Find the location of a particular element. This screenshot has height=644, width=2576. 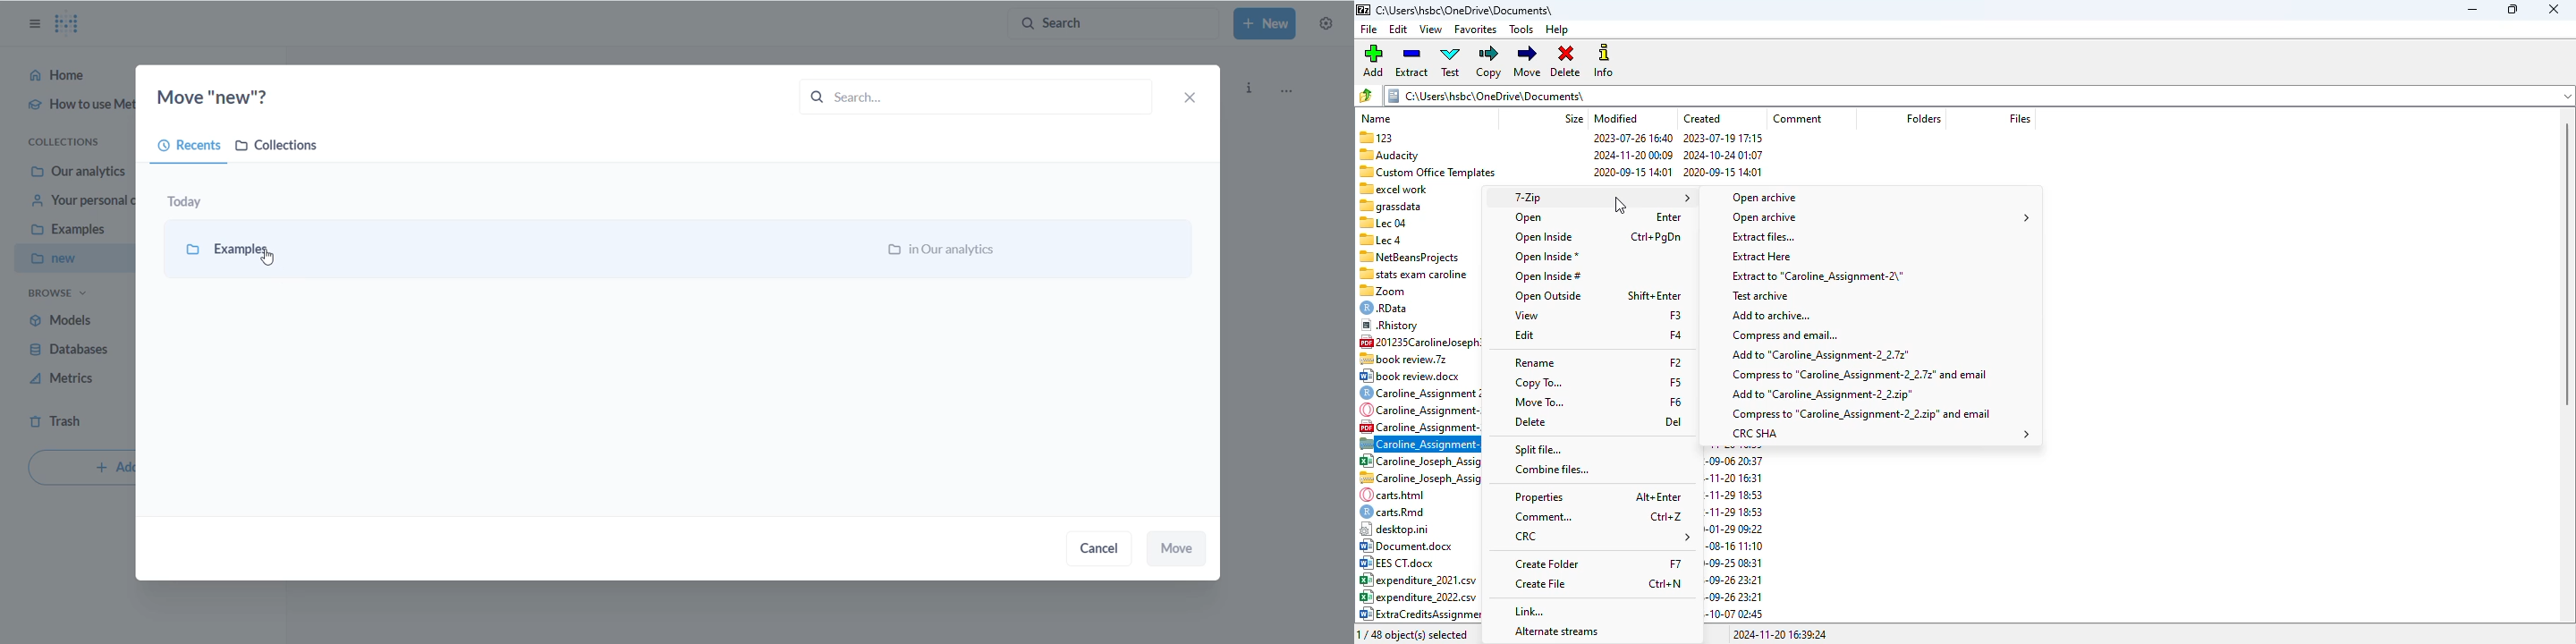

copy to is located at coordinates (1536, 382).